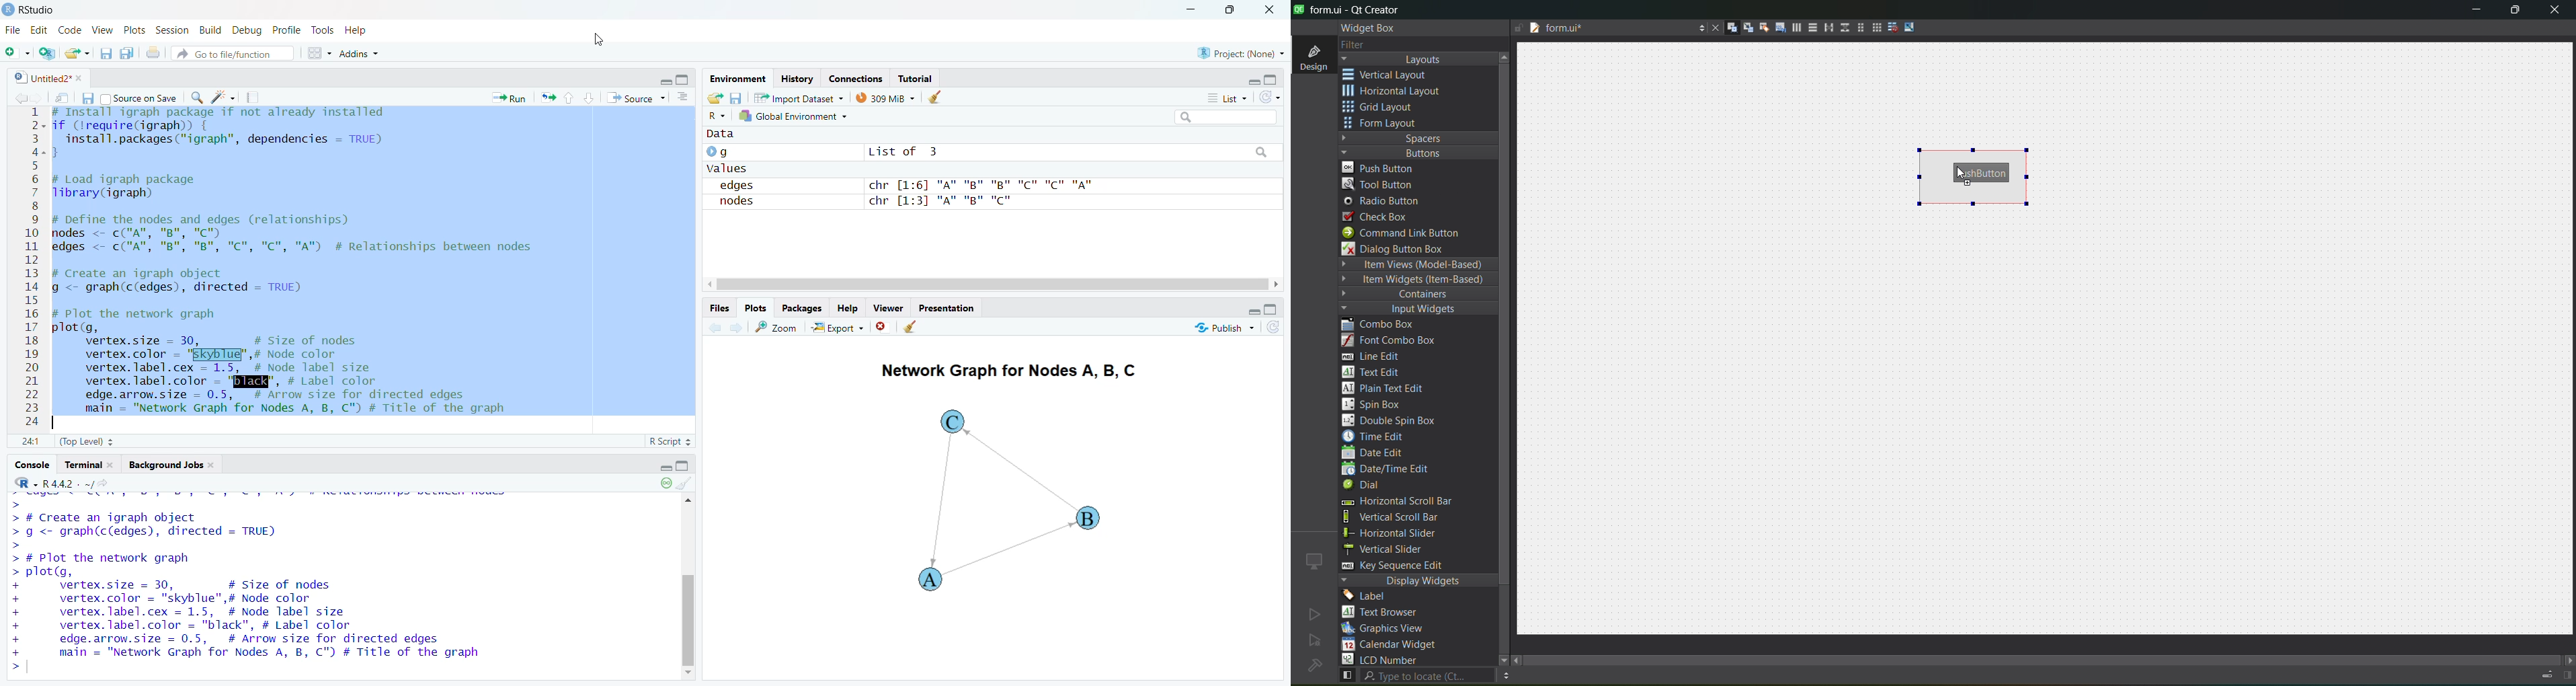 The image size is (2576, 700). What do you see at coordinates (661, 486) in the screenshot?
I see `loop` at bounding box center [661, 486].